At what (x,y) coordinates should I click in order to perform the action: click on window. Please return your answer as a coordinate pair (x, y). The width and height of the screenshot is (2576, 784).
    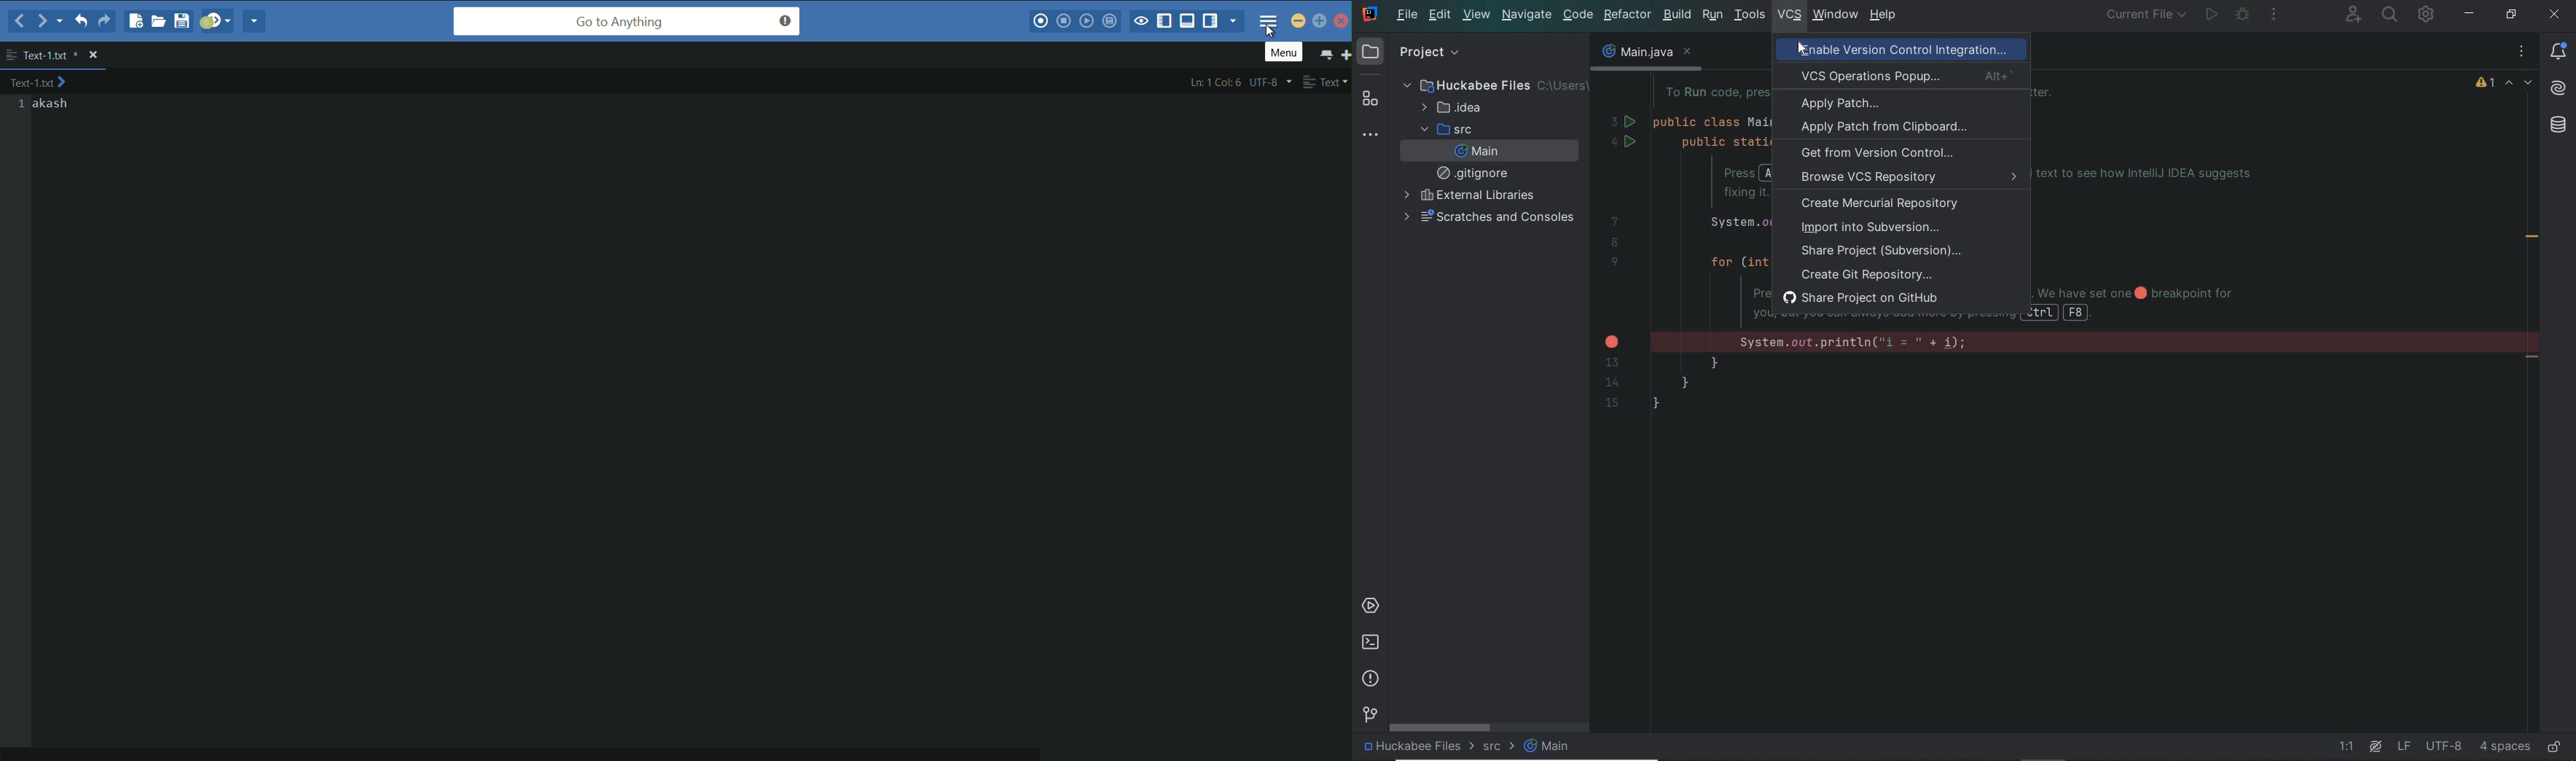
    Looking at the image, I should click on (1835, 15).